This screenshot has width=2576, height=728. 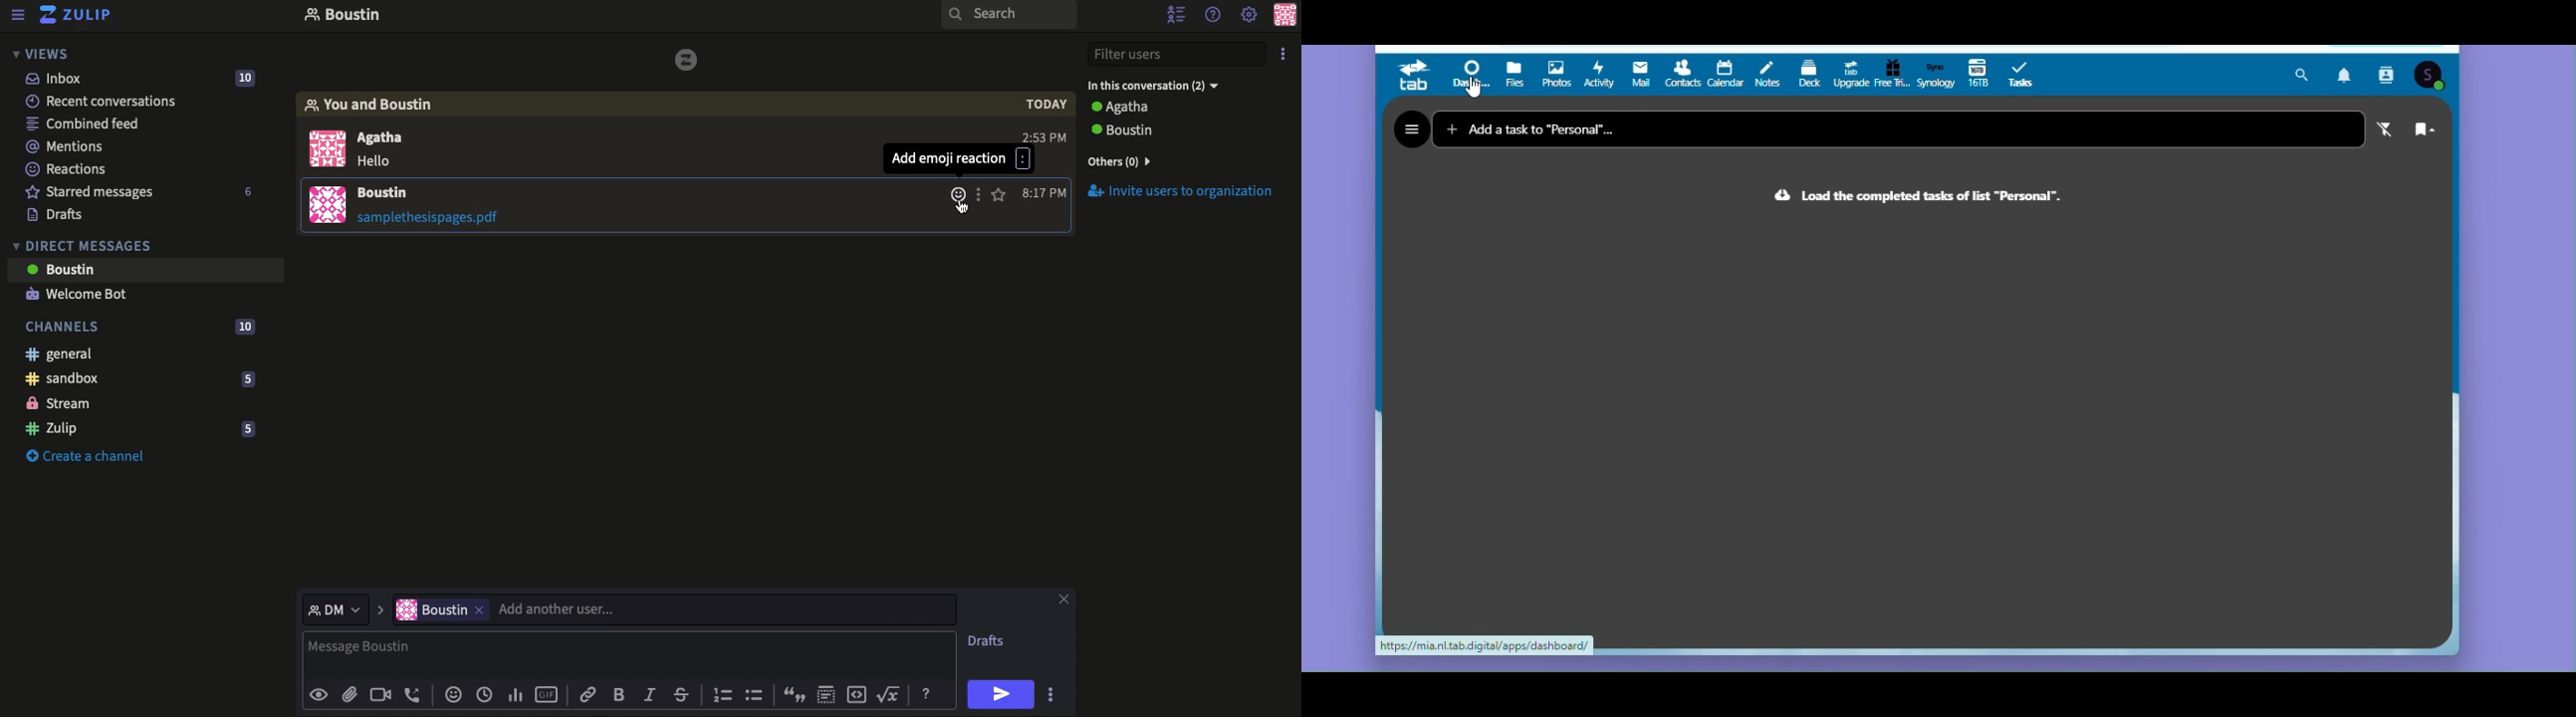 I want to click on Calendar, so click(x=1725, y=76).